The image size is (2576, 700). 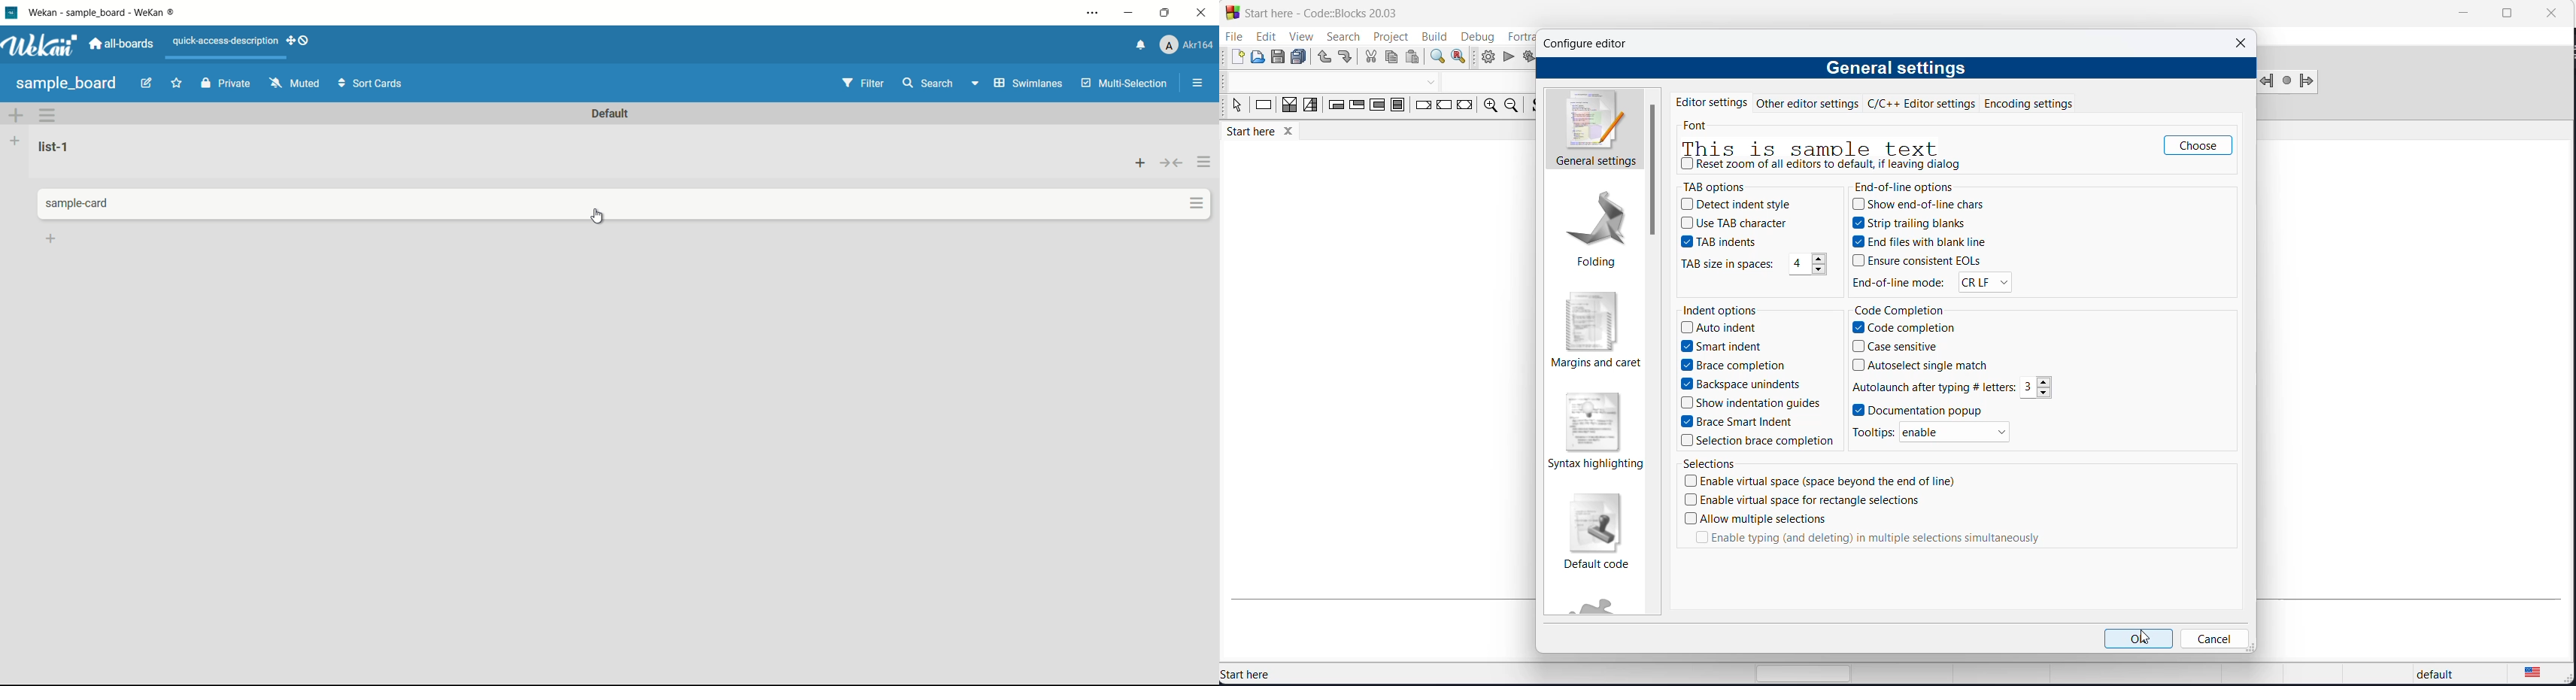 I want to click on fortran, so click(x=1517, y=35).